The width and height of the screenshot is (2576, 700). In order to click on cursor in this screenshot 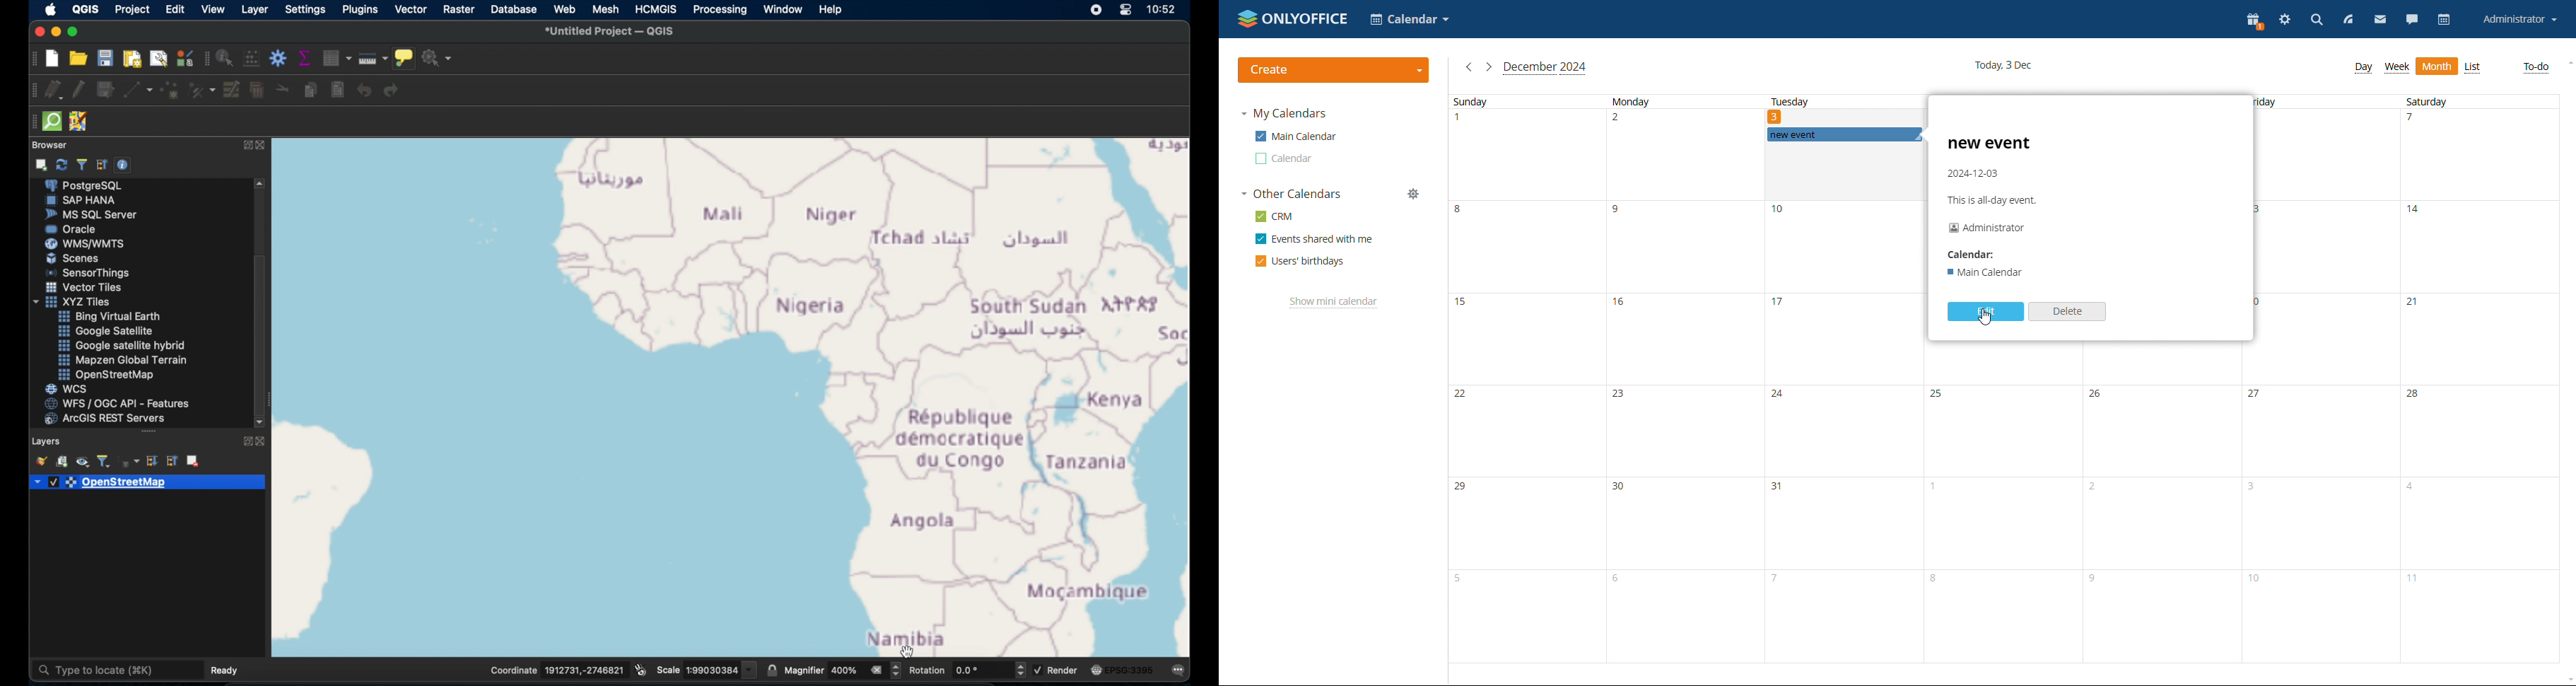, I will do `click(1985, 322)`.